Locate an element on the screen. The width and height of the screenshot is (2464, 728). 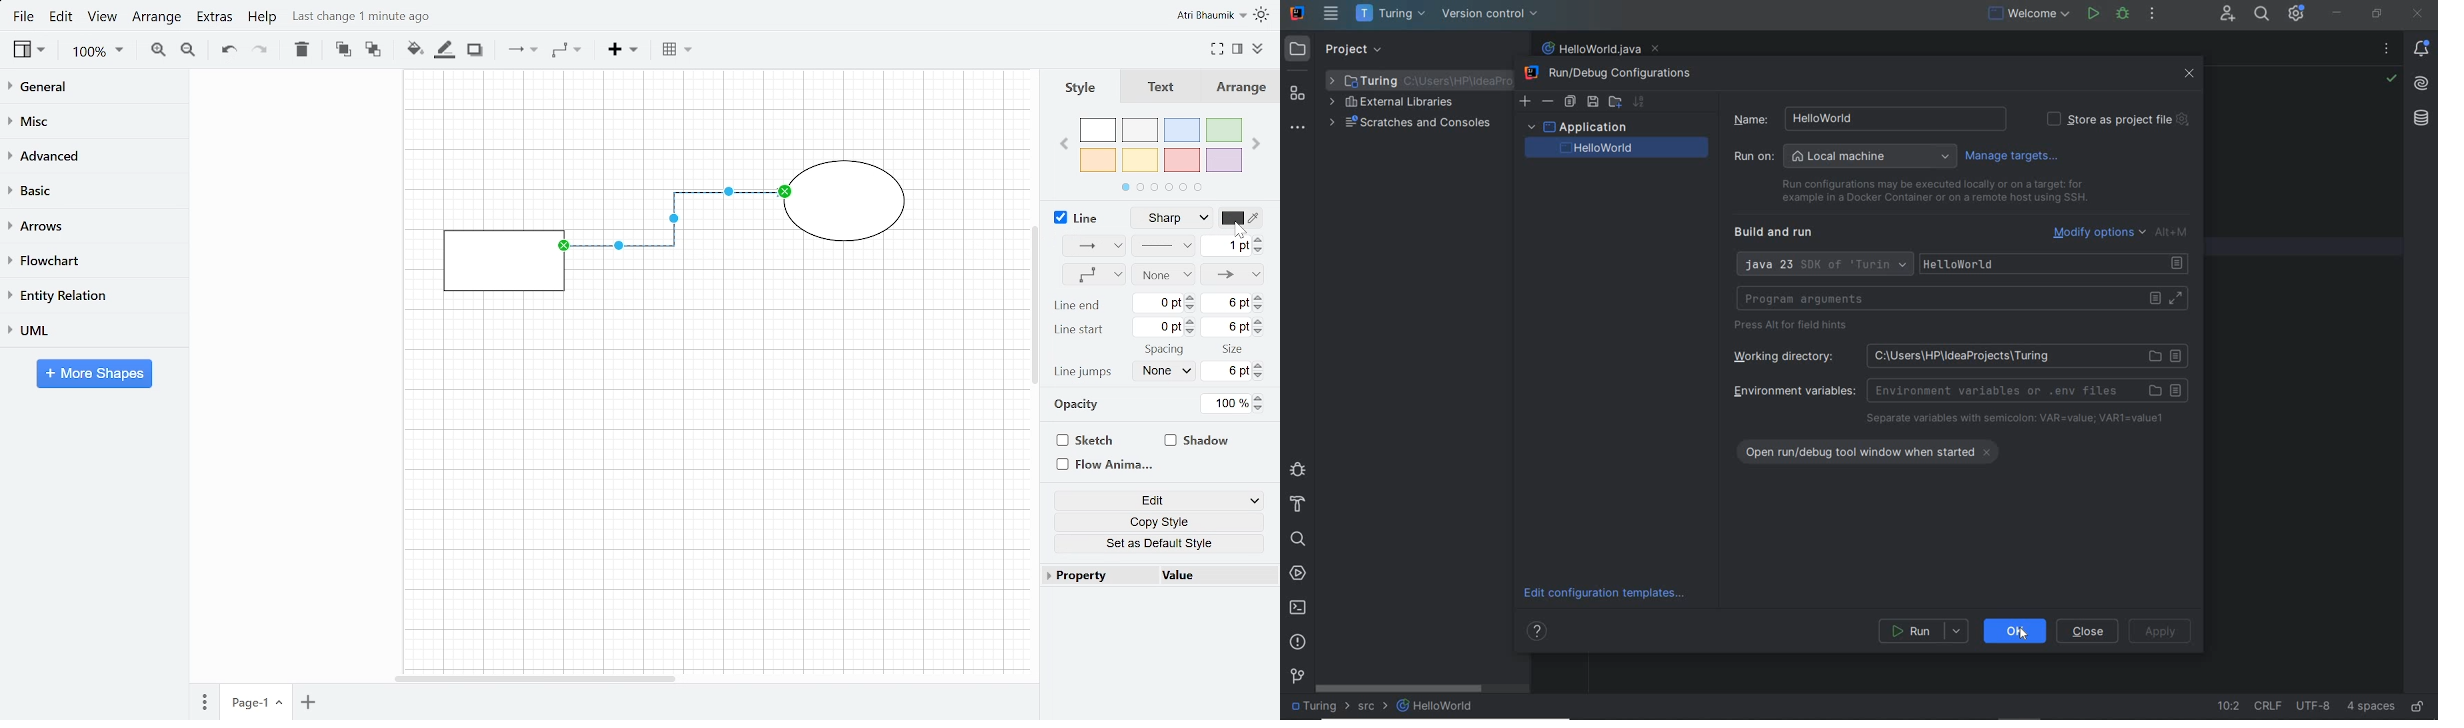
Extras is located at coordinates (214, 20).